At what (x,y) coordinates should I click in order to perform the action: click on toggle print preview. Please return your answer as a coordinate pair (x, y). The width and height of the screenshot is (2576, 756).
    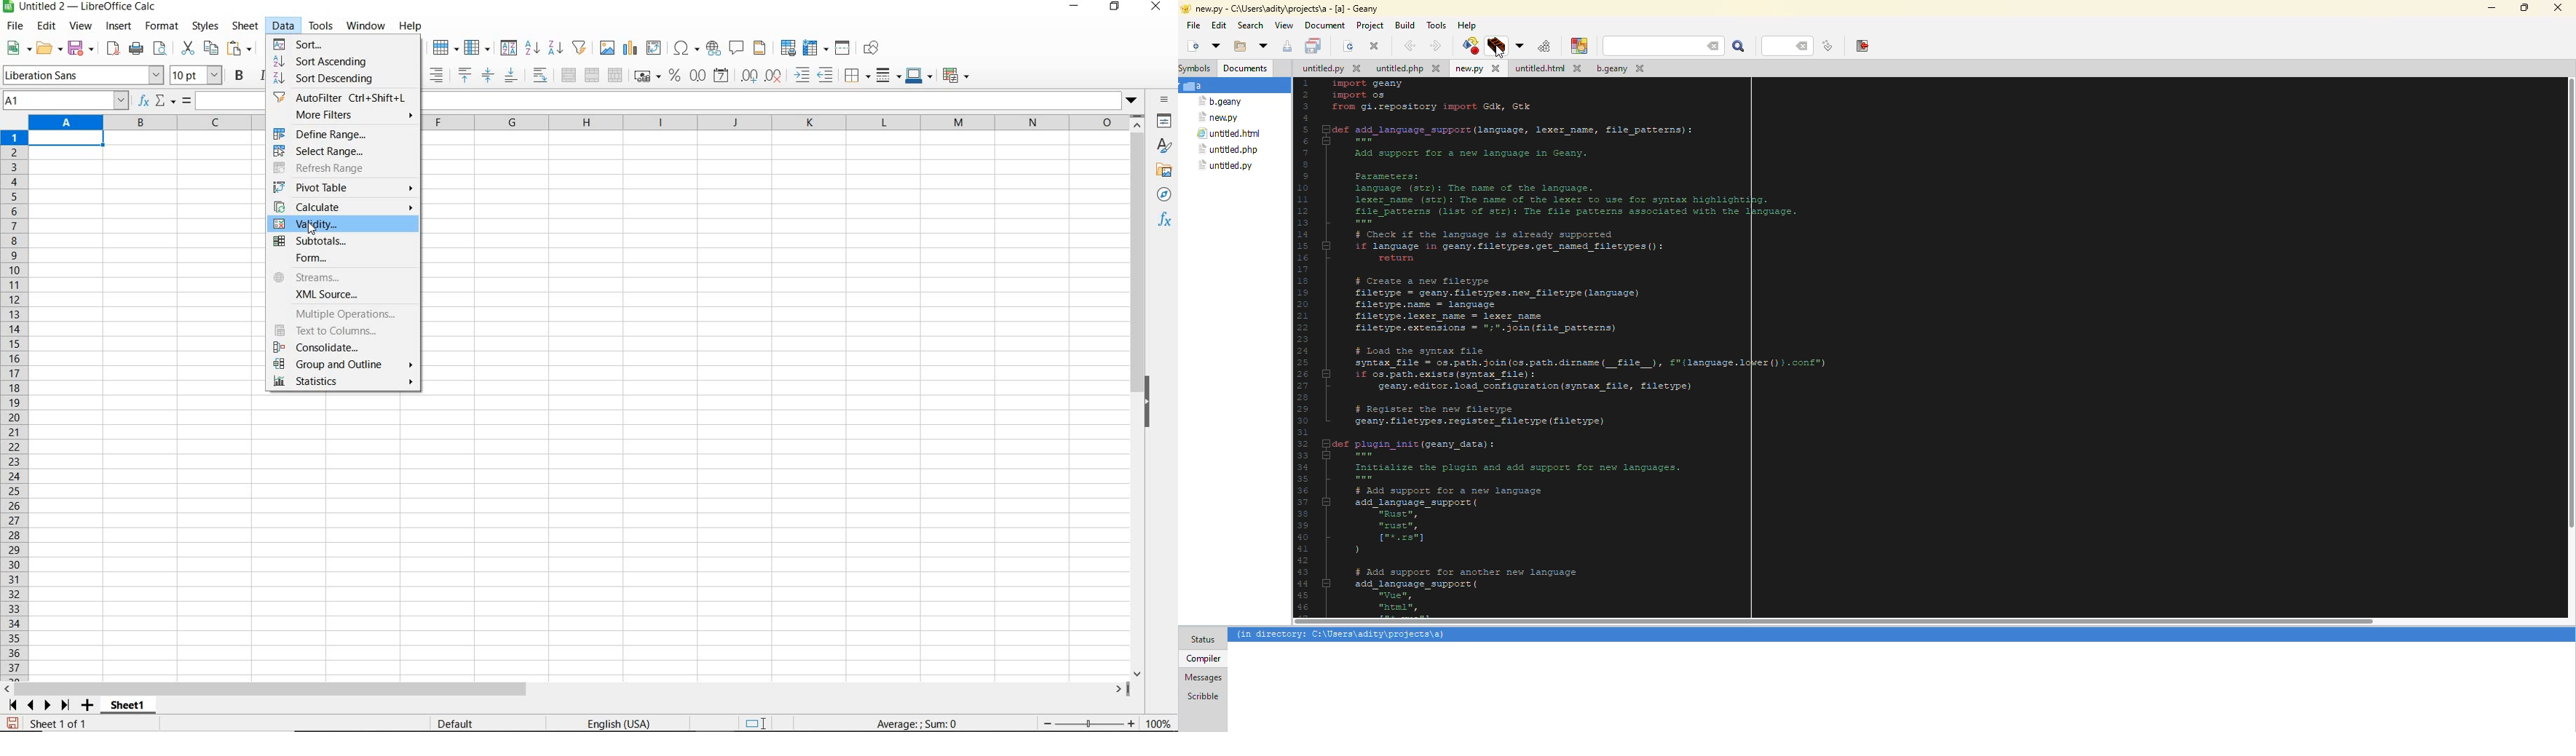
    Looking at the image, I should click on (162, 50).